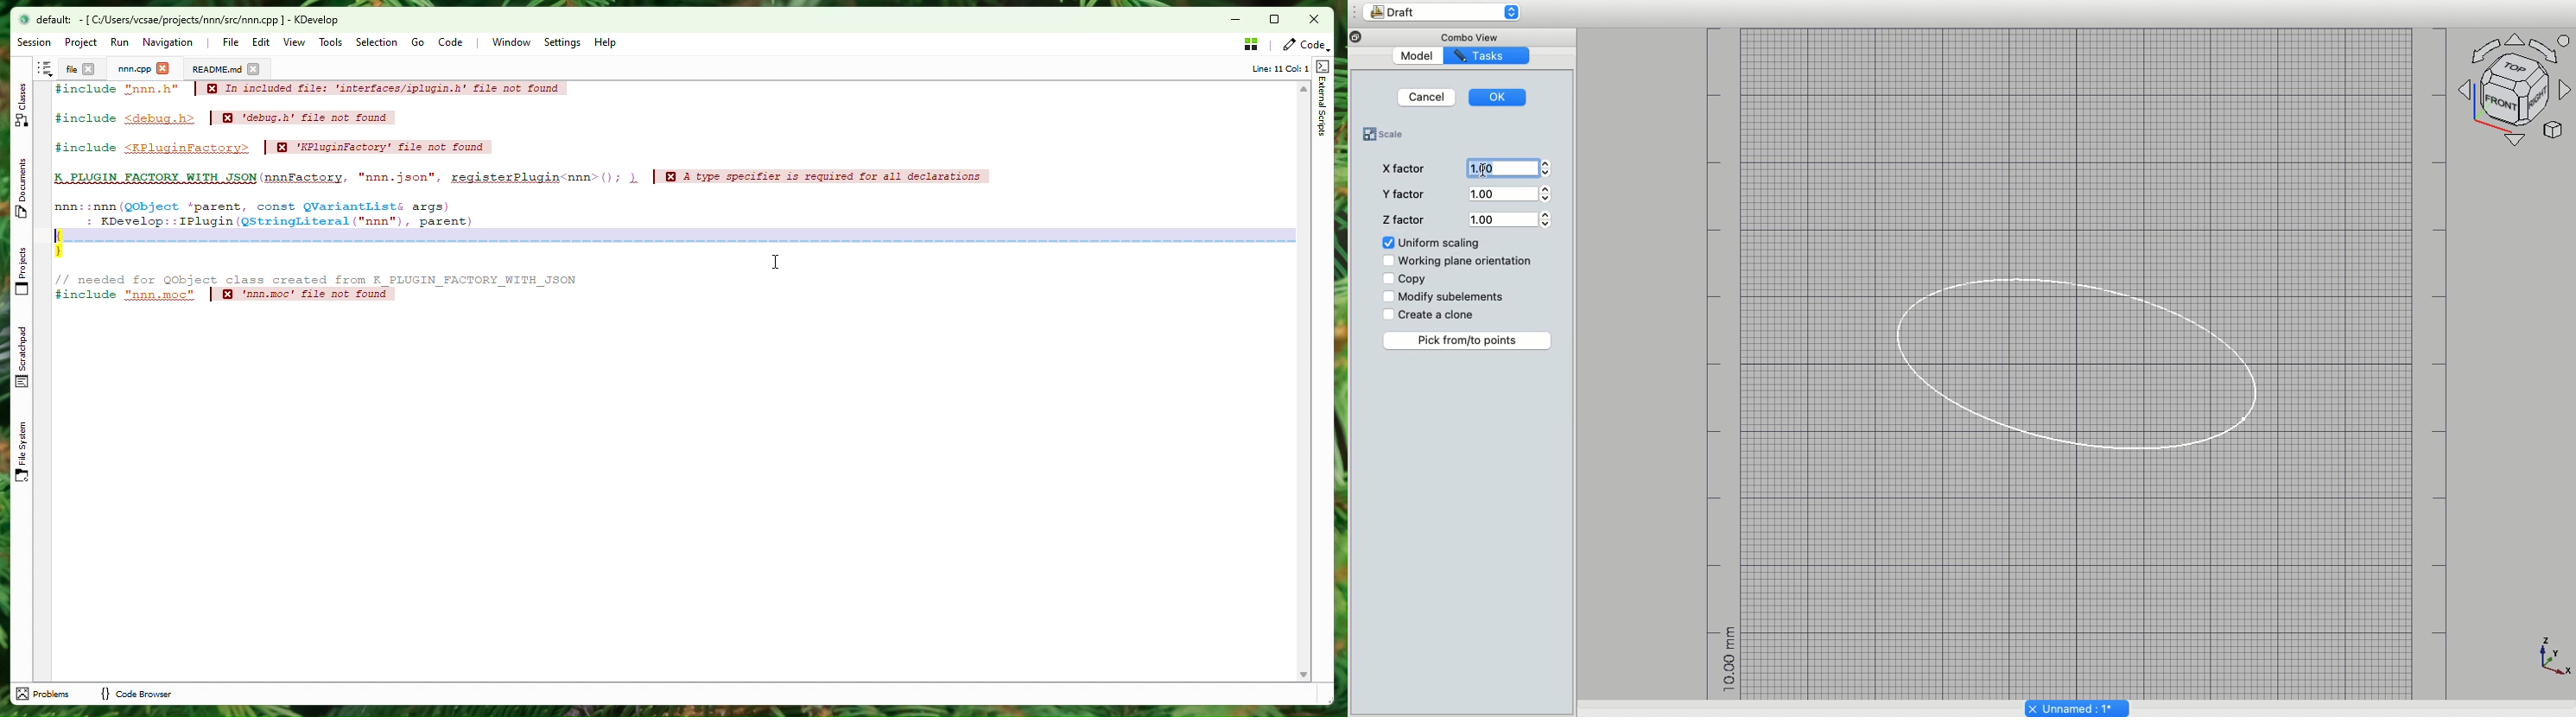 Image resolution: width=2576 pixels, height=728 pixels. I want to click on Settings, so click(563, 43).